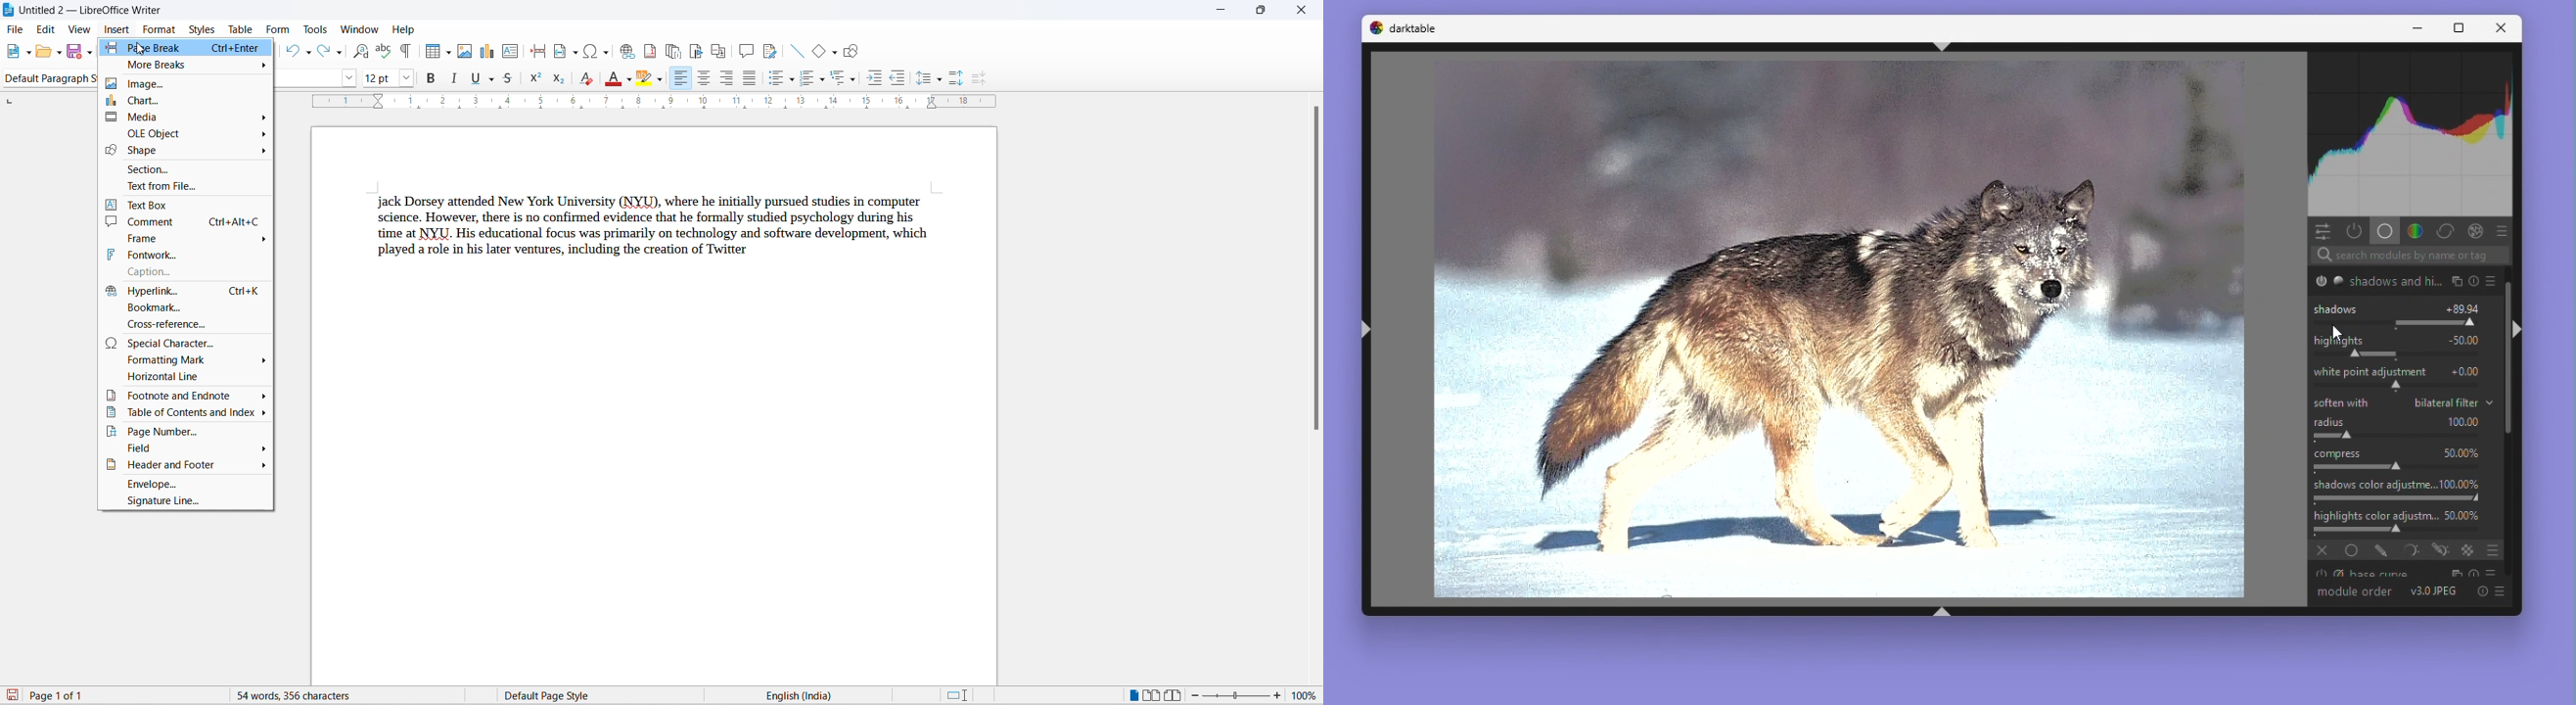  Describe the element at coordinates (490, 52) in the screenshot. I see `insert chart` at that location.